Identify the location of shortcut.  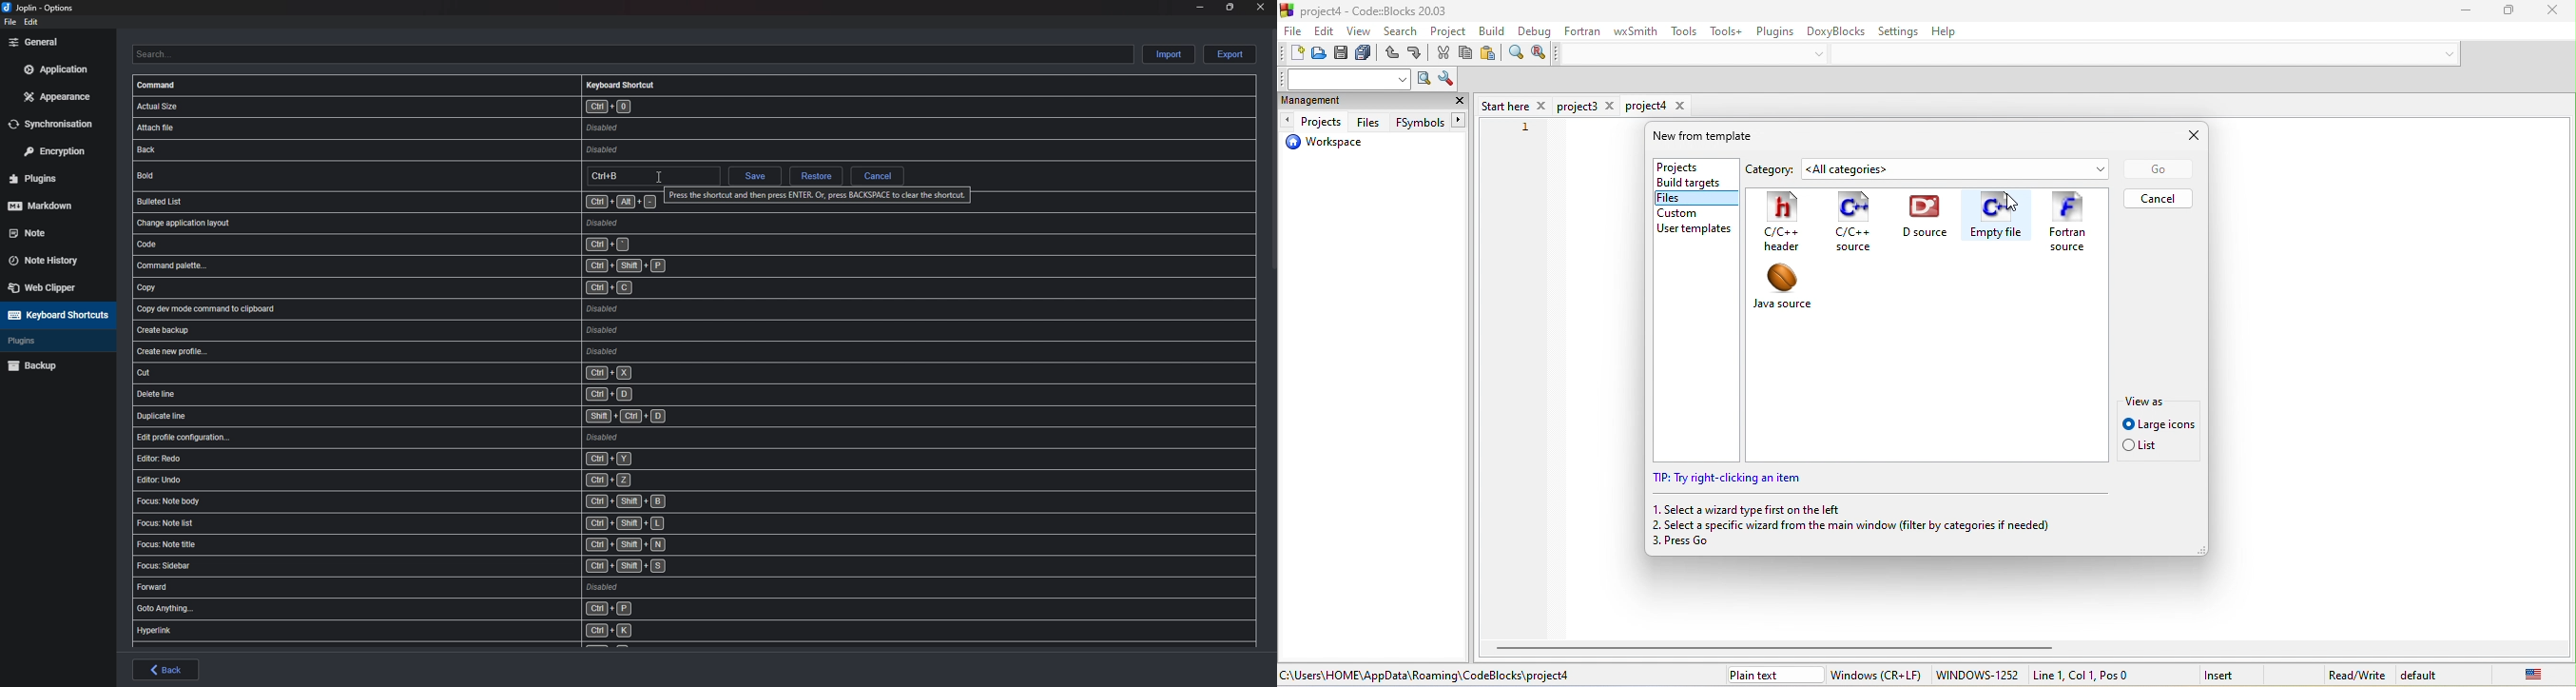
(396, 200).